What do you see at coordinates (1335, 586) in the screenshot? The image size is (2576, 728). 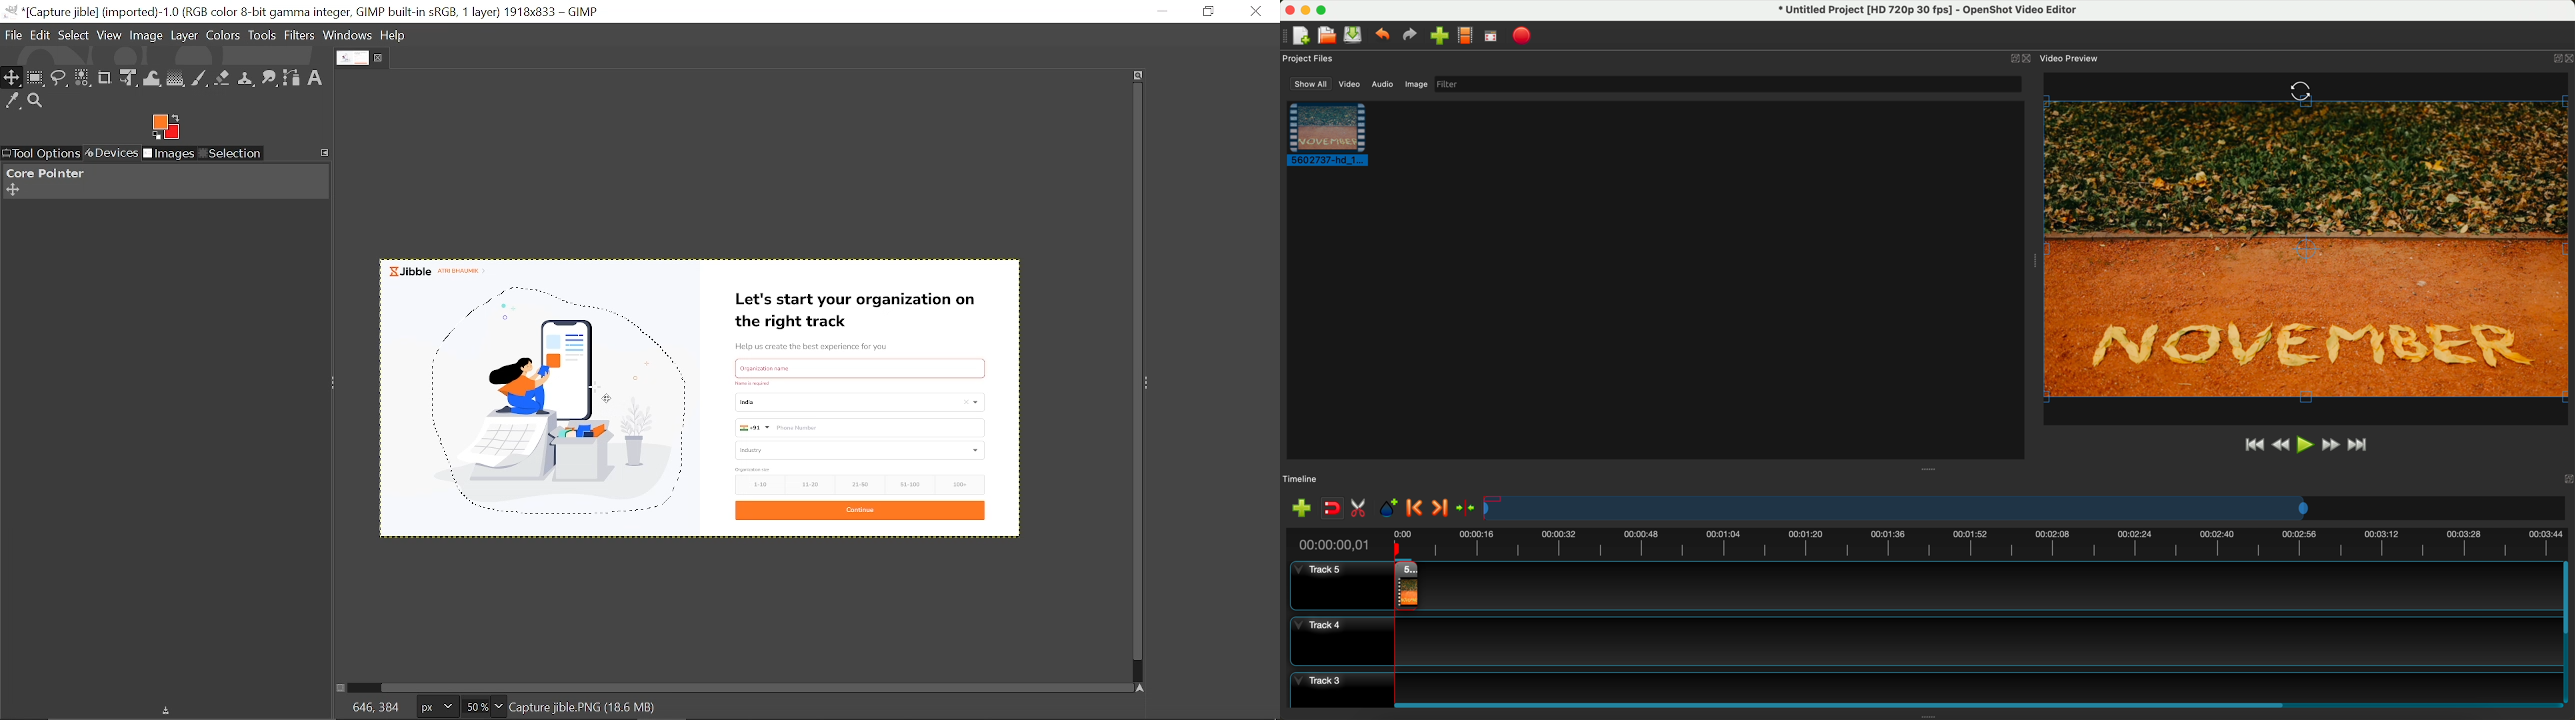 I see `track 5` at bounding box center [1335, 586].